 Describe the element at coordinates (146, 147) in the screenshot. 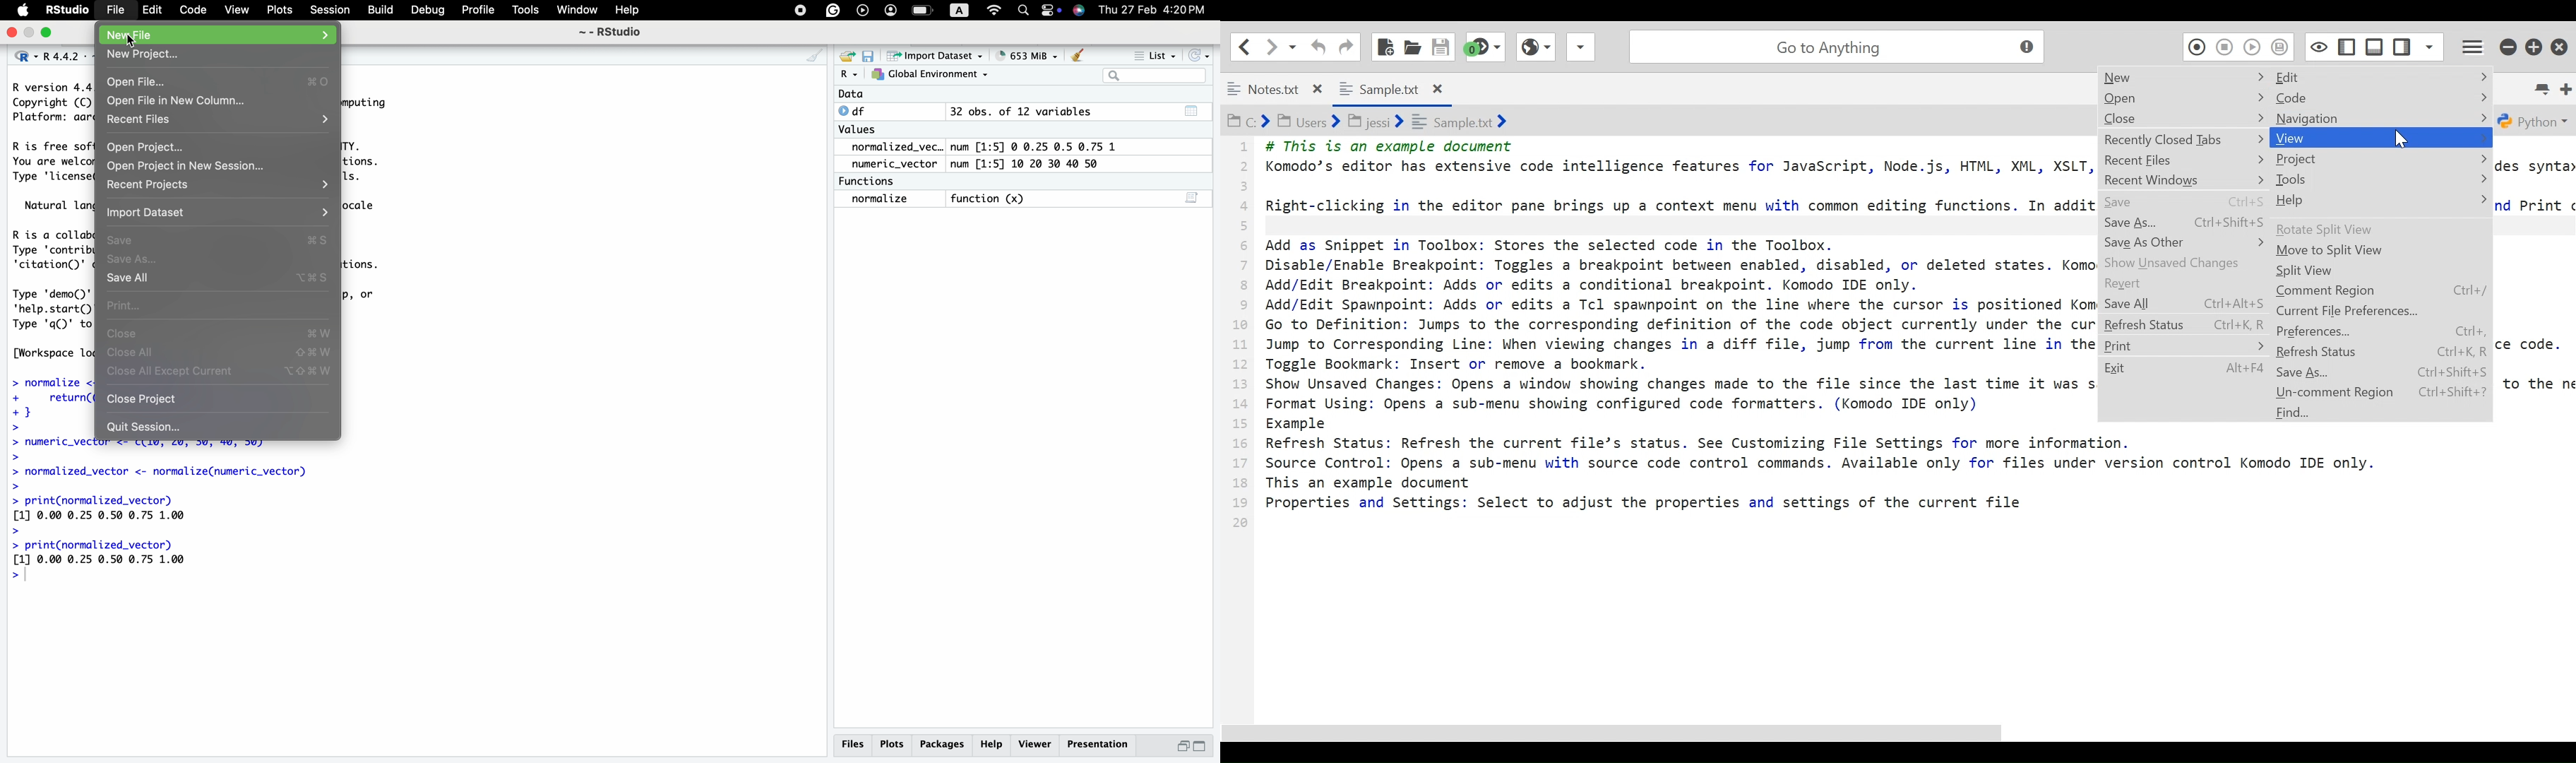

I see `Open Project` at that location.